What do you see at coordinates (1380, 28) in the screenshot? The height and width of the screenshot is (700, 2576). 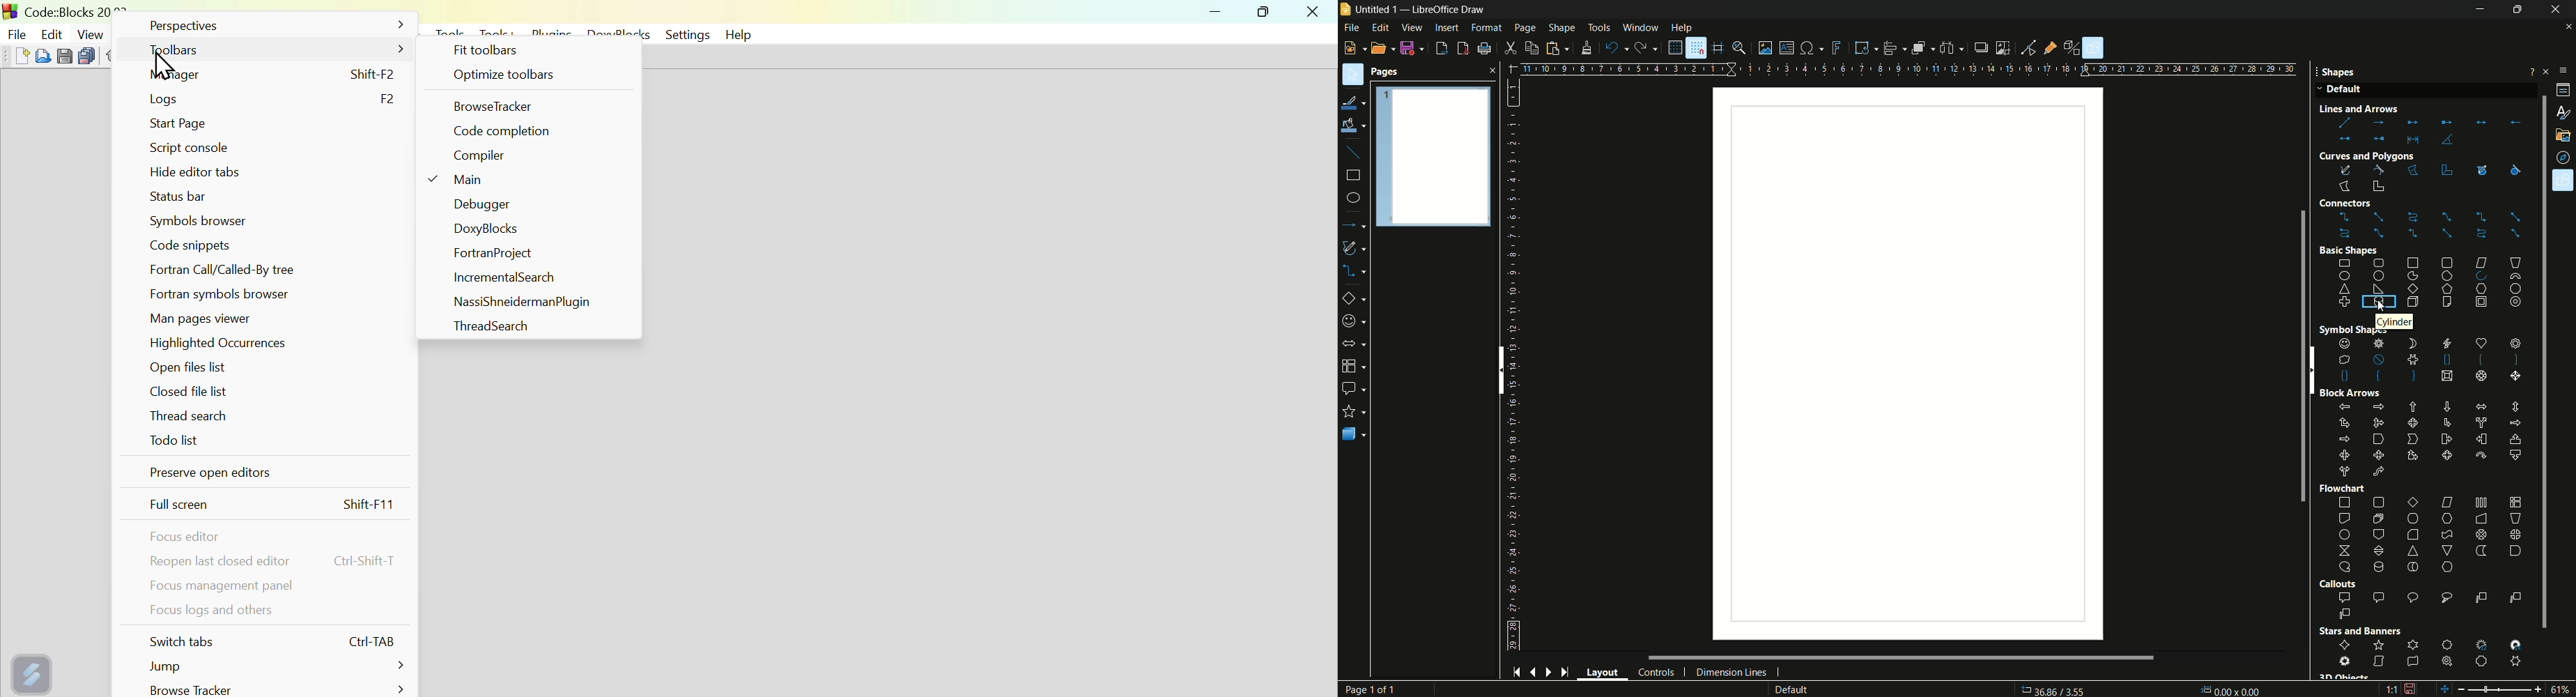 I see `edit menu` at bounding box center [1380, 28].